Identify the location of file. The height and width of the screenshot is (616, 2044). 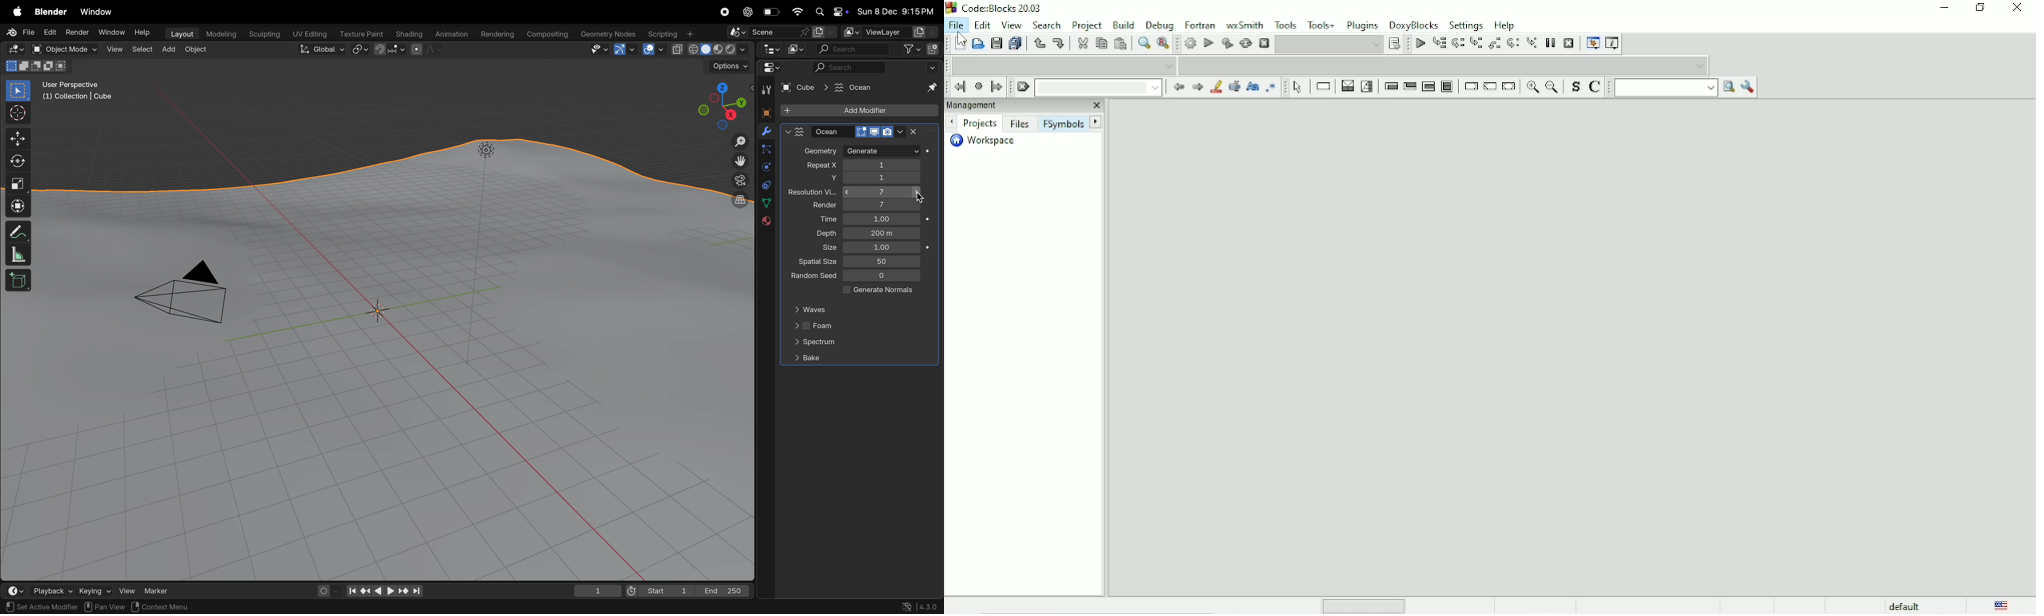
(22, 32).